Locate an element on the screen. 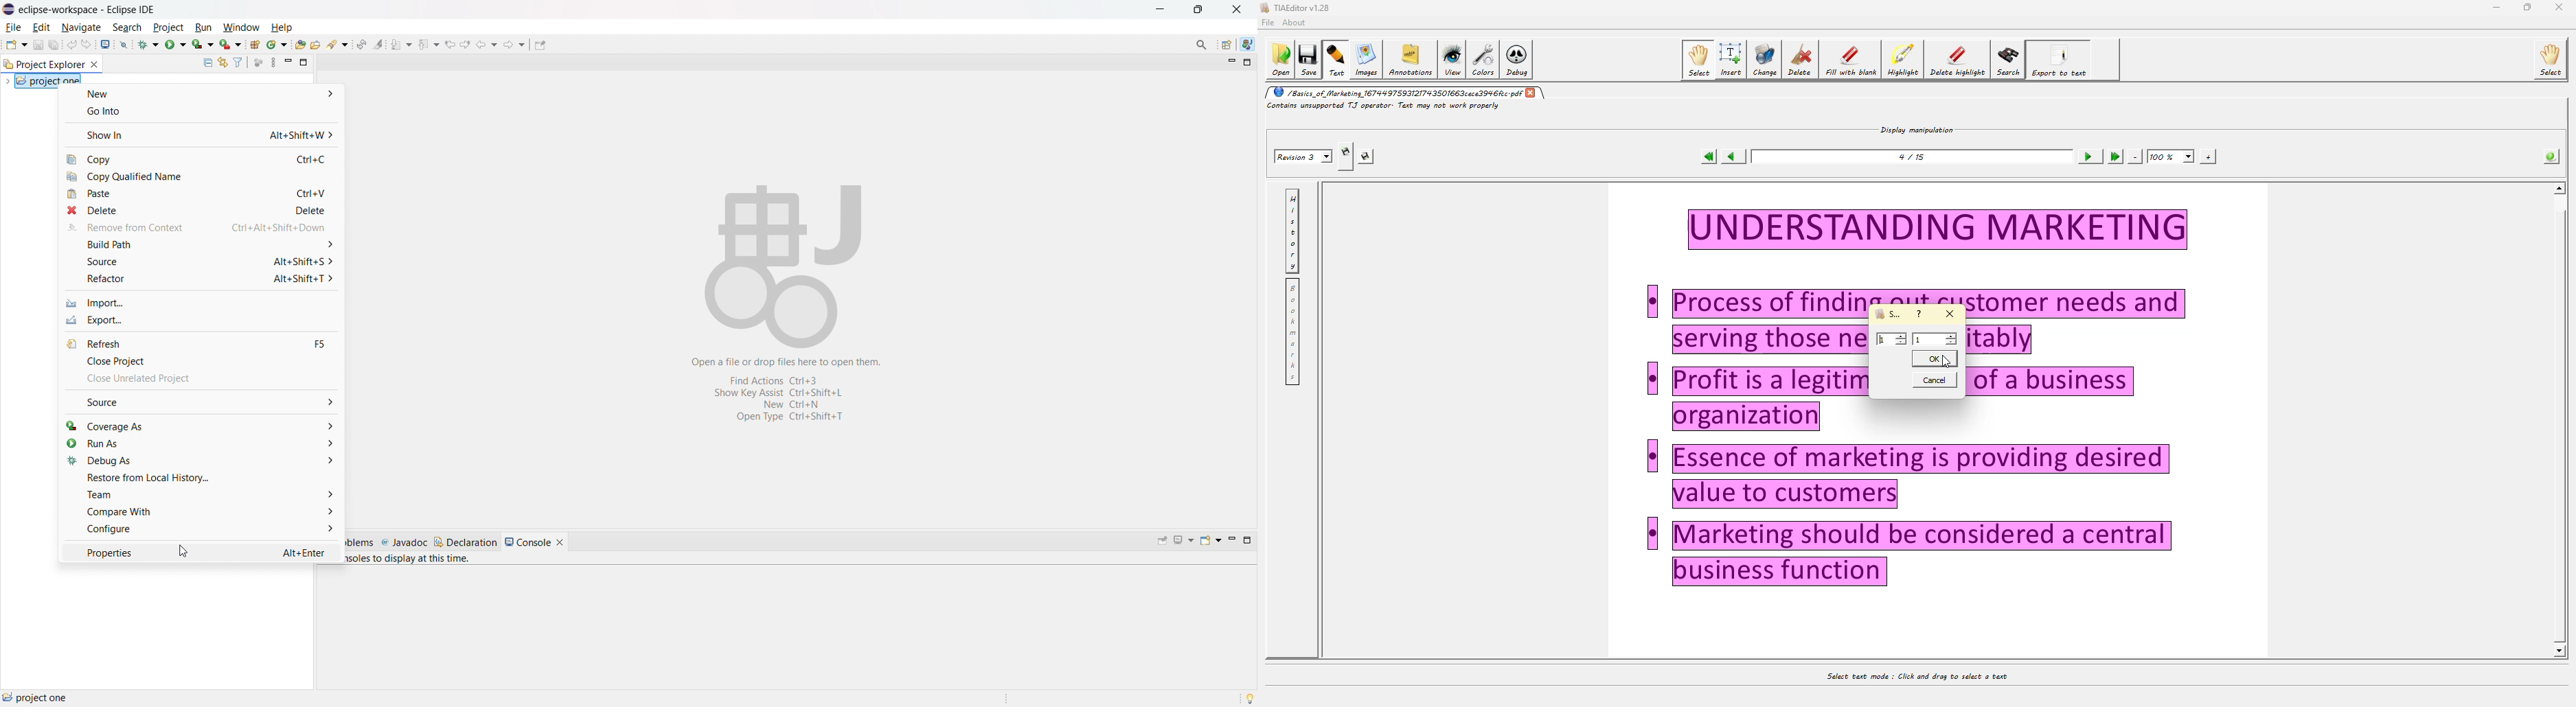 This screenshot has width=2576, height=728. open type is located at coordinates (301, 44).